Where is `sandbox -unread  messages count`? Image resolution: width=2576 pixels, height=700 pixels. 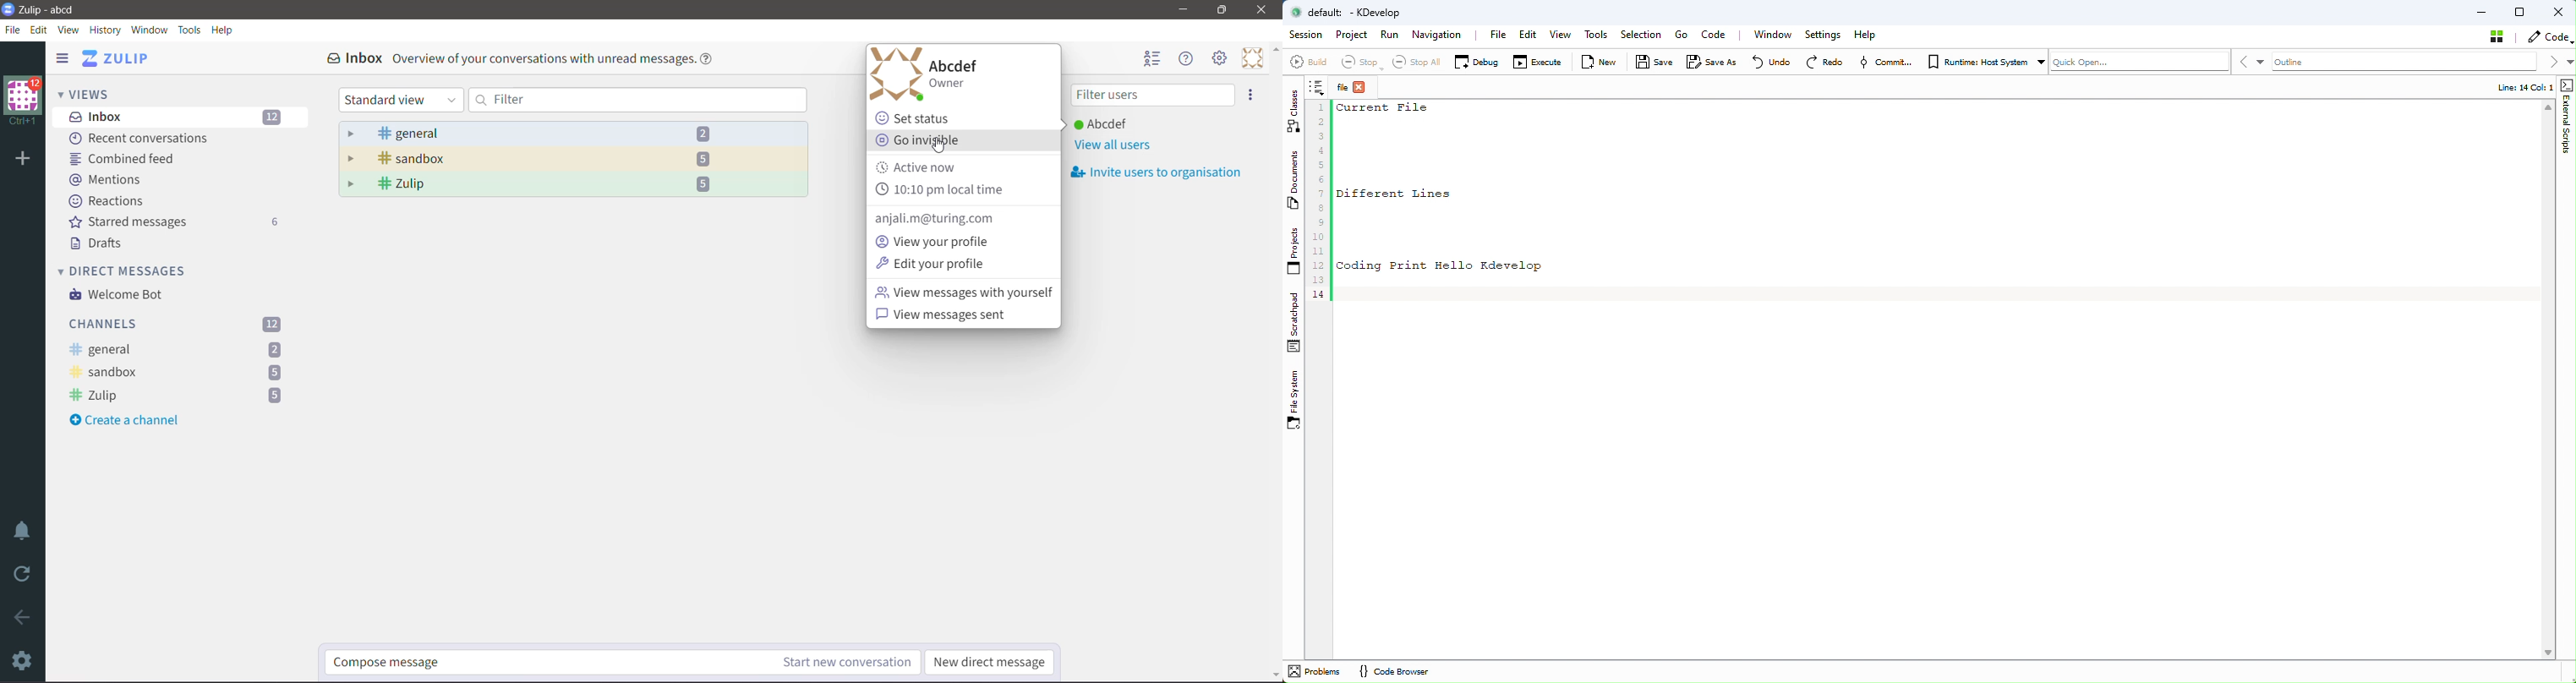
sandbox -unread  messages count is located at coordinates (176, 373).